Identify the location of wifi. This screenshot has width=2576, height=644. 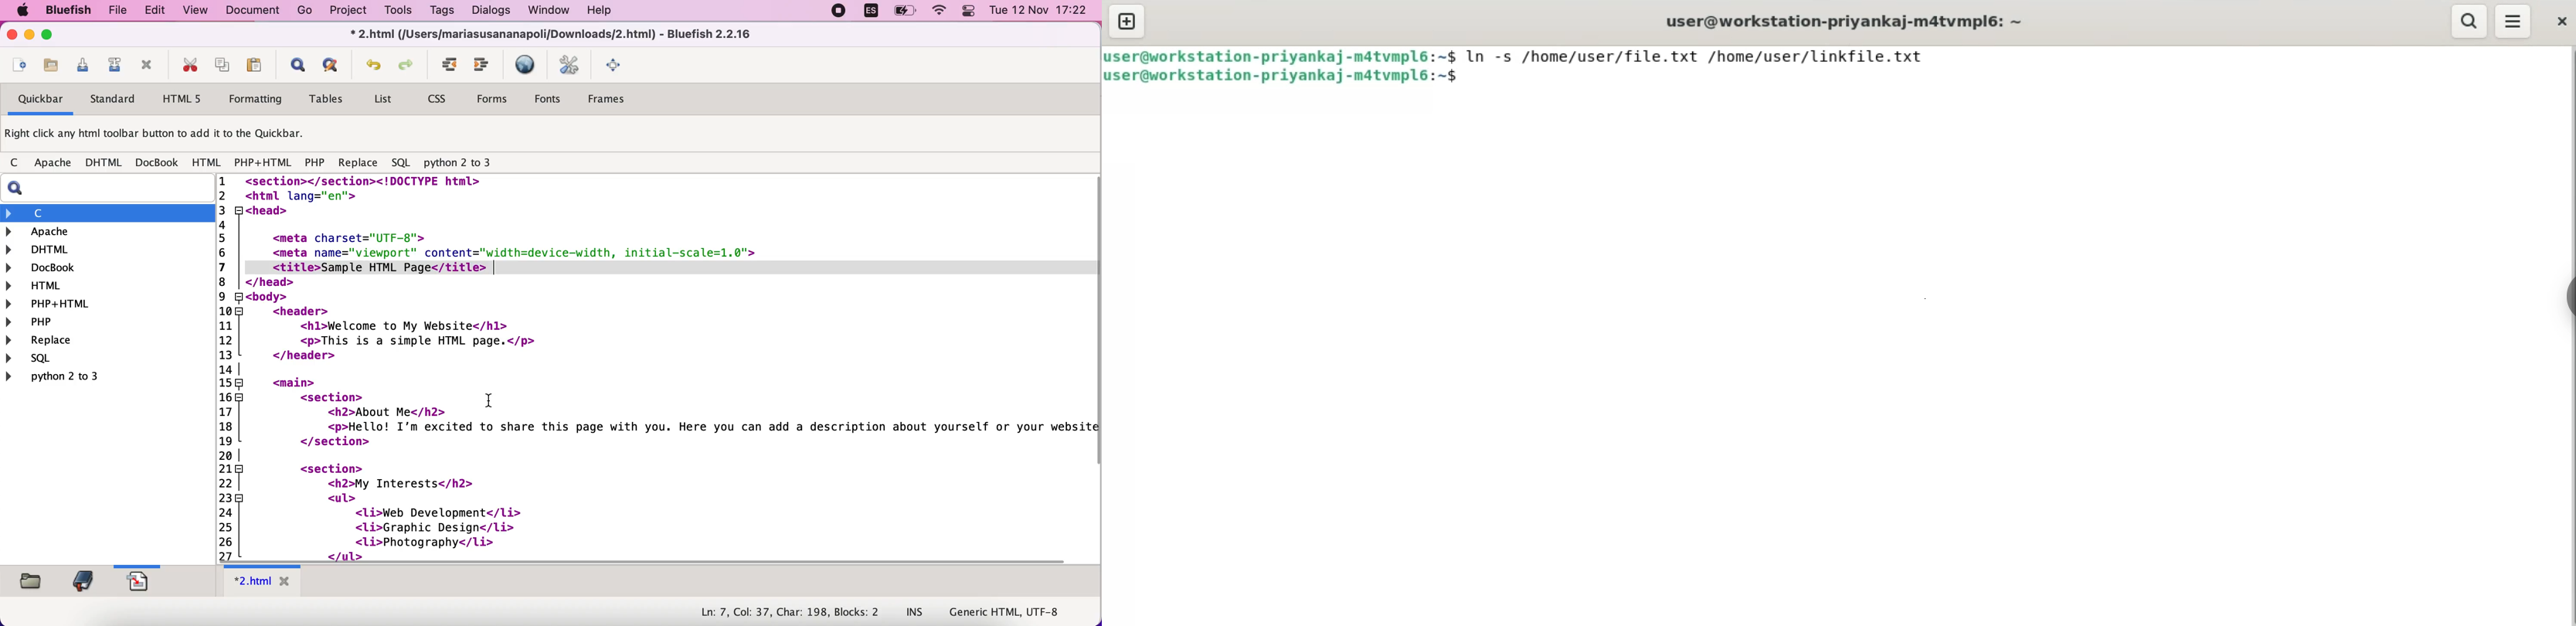
(940, 12).